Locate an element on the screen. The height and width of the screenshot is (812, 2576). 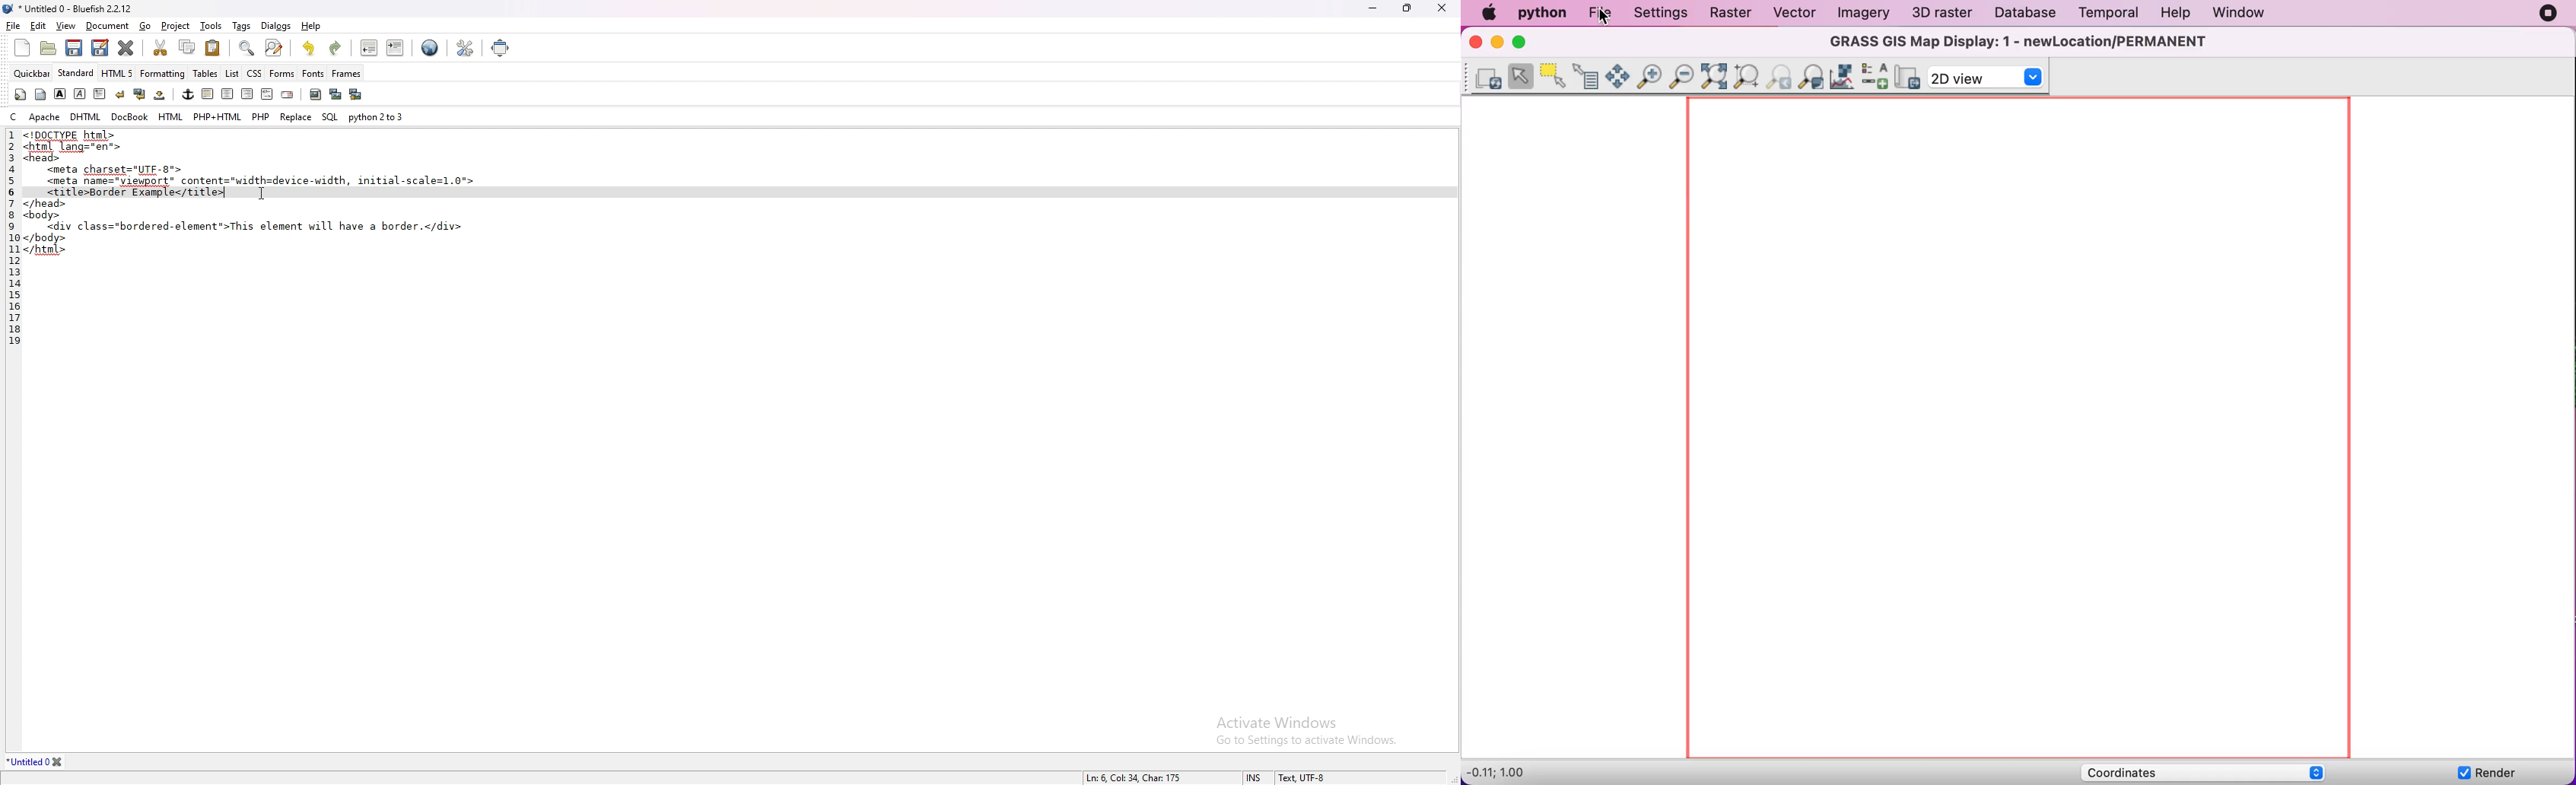
bold is located at coordinates (59, 94).